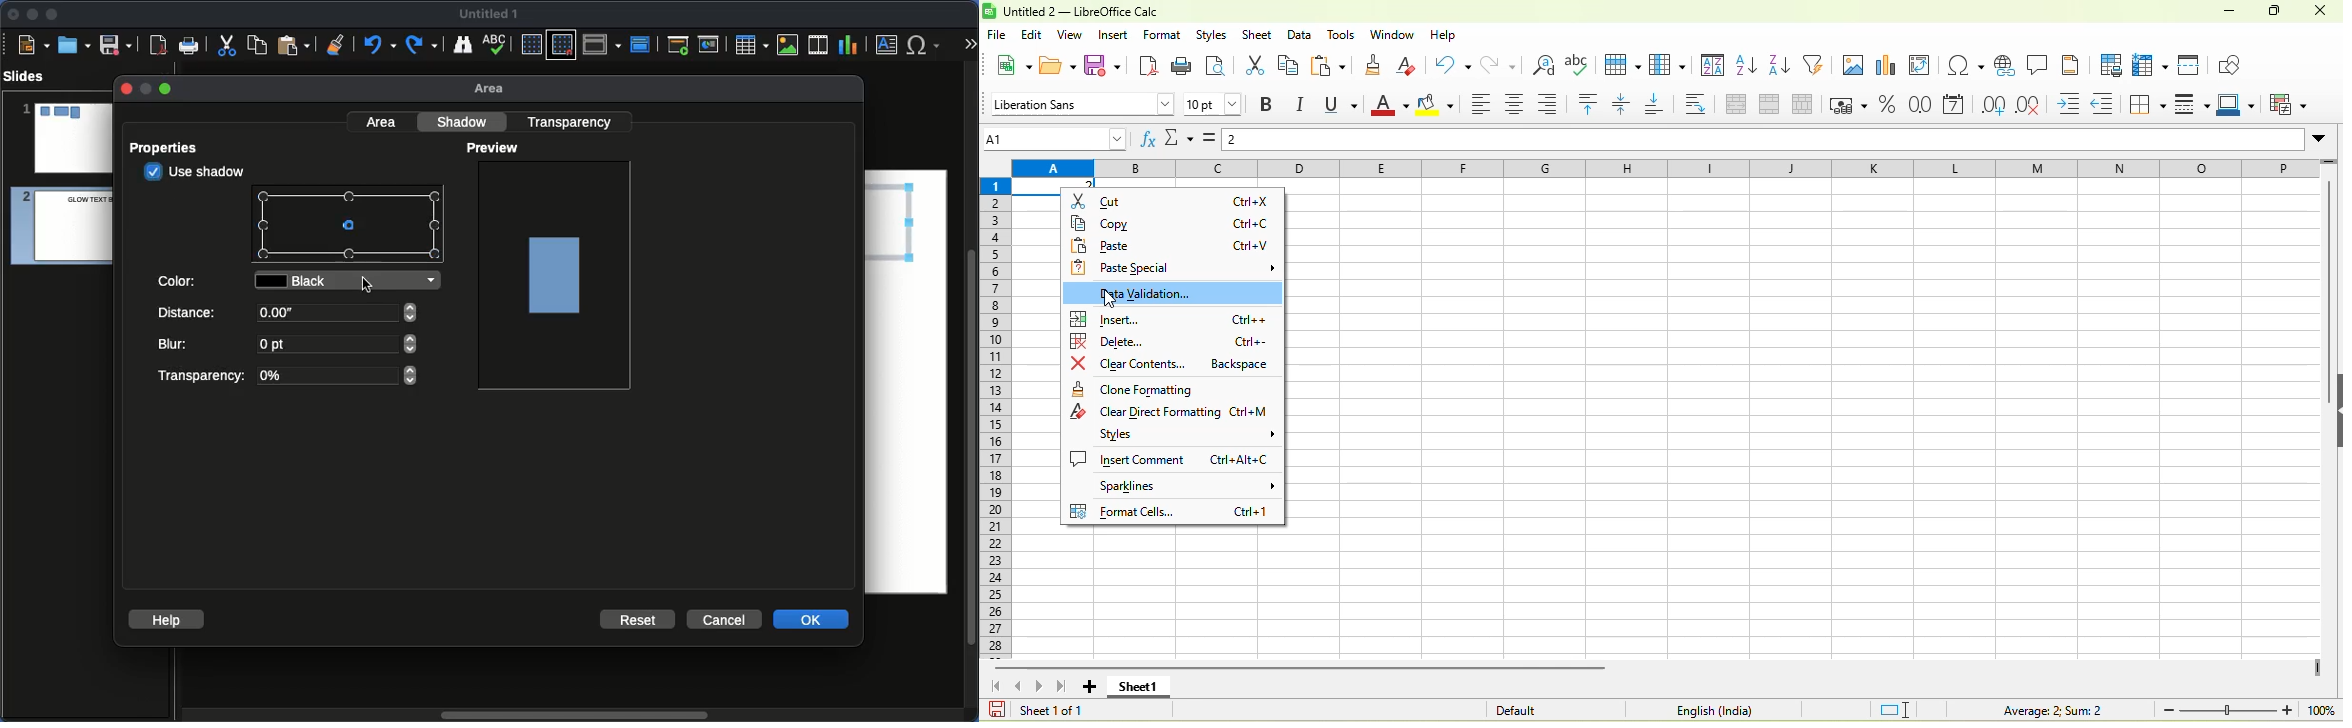  Describe the element at coordinates (1209, 35) in the screenshot. I see `styles` at that location.